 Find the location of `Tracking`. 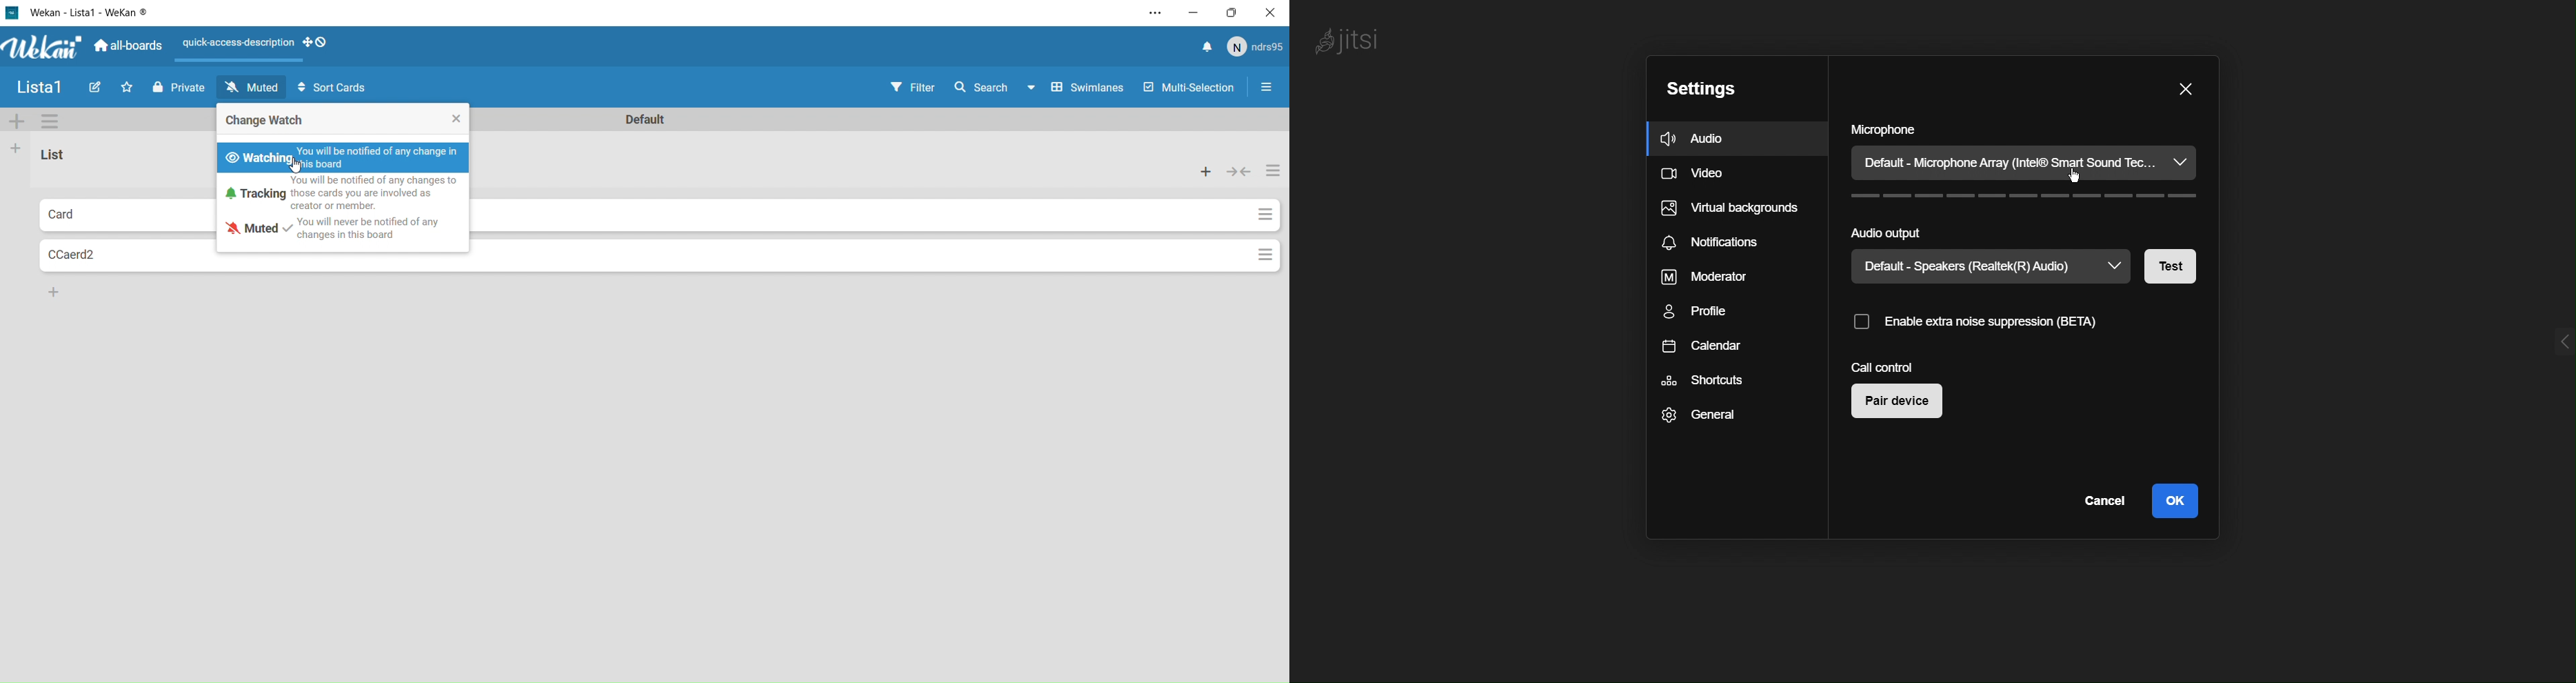

Tracking is located at coordinates (341, 191).